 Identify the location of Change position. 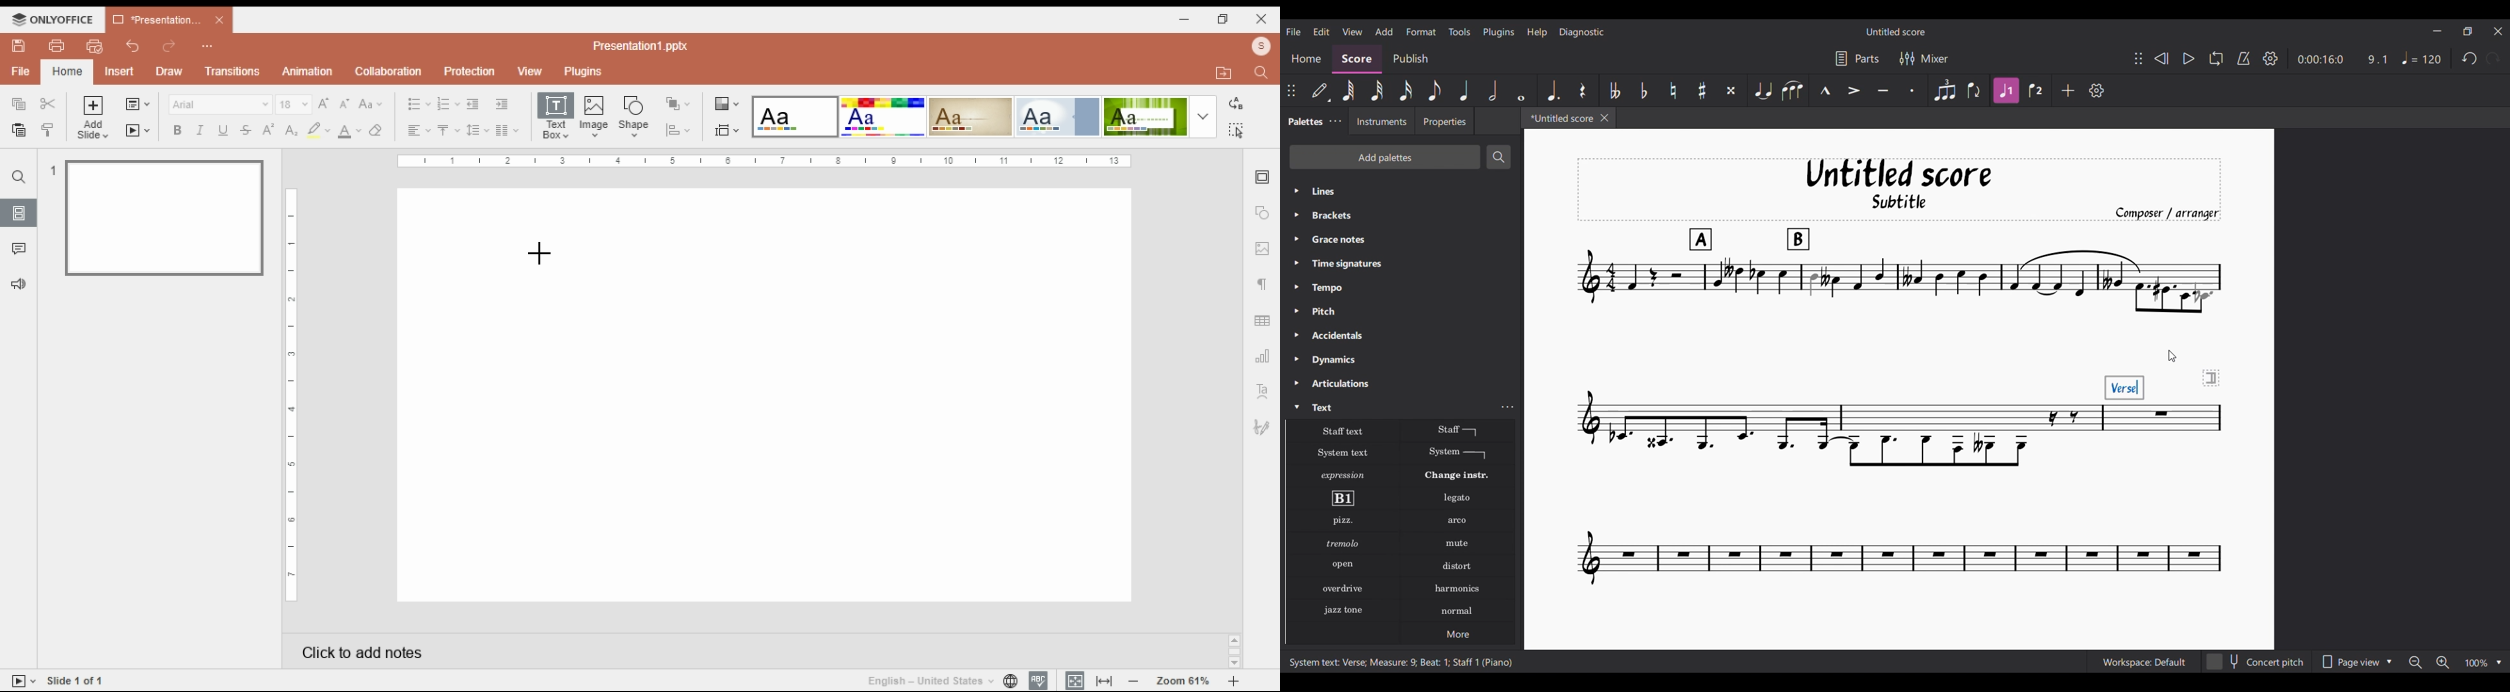
(2139, 58).